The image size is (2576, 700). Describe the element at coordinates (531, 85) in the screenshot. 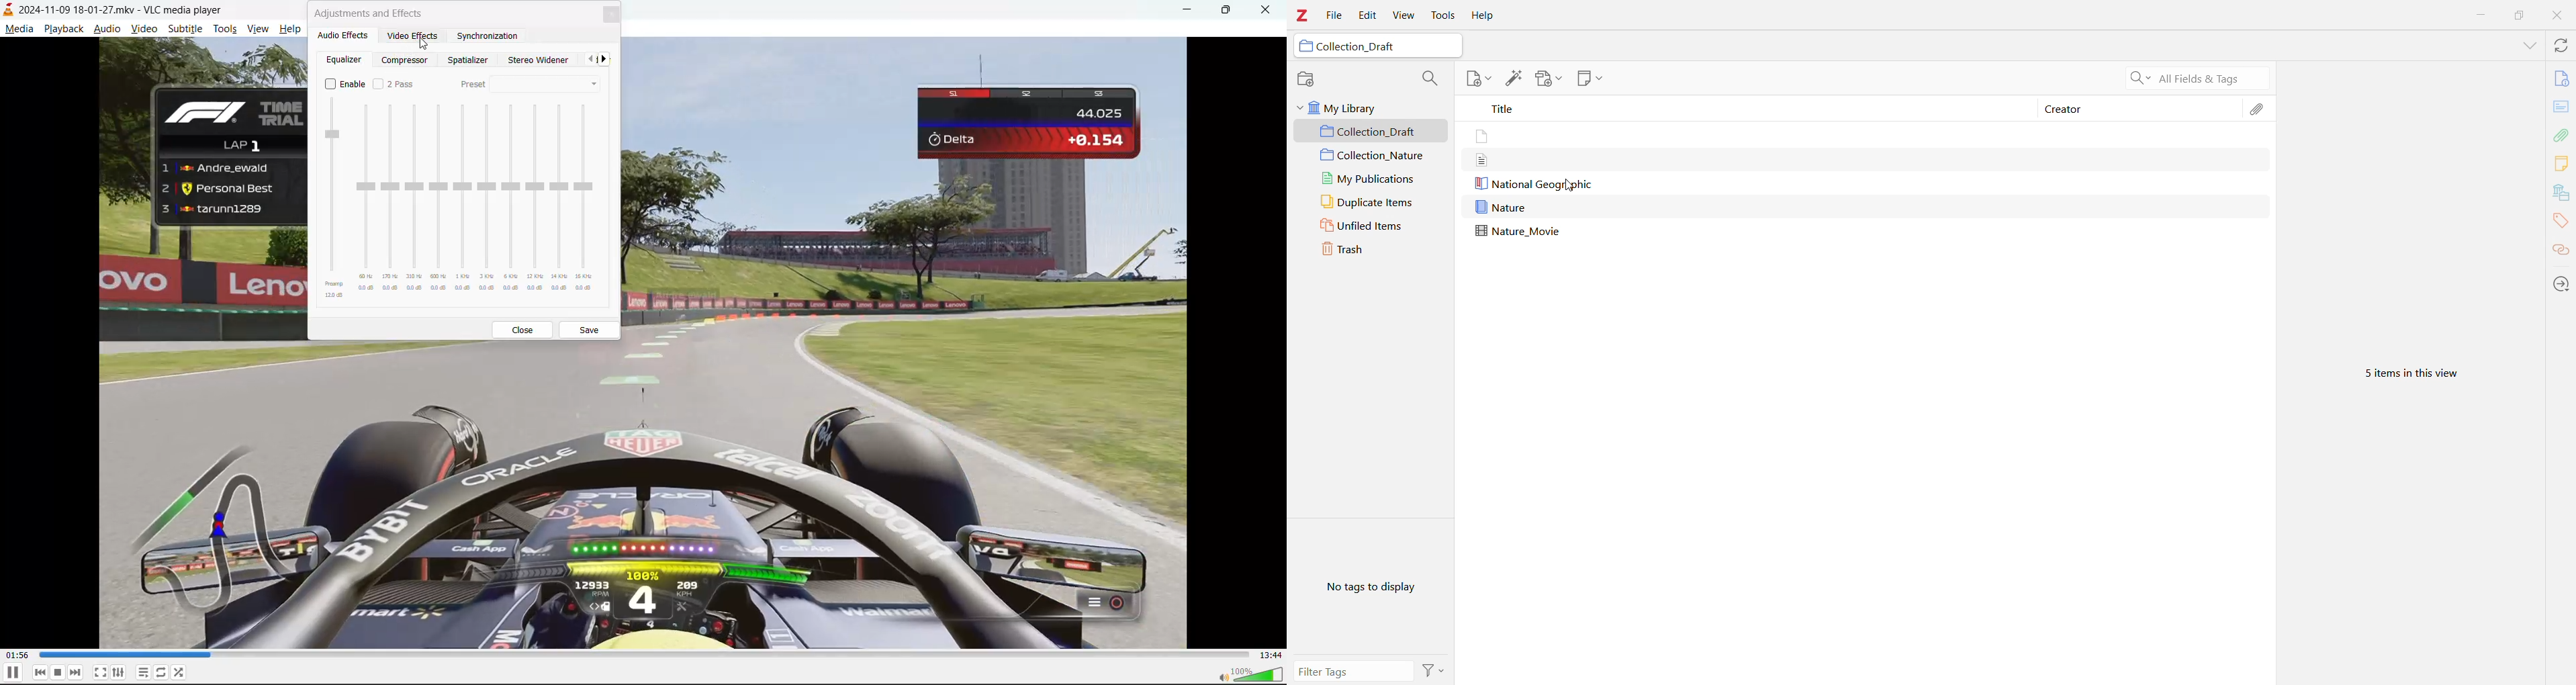

I see `preset` at that location.